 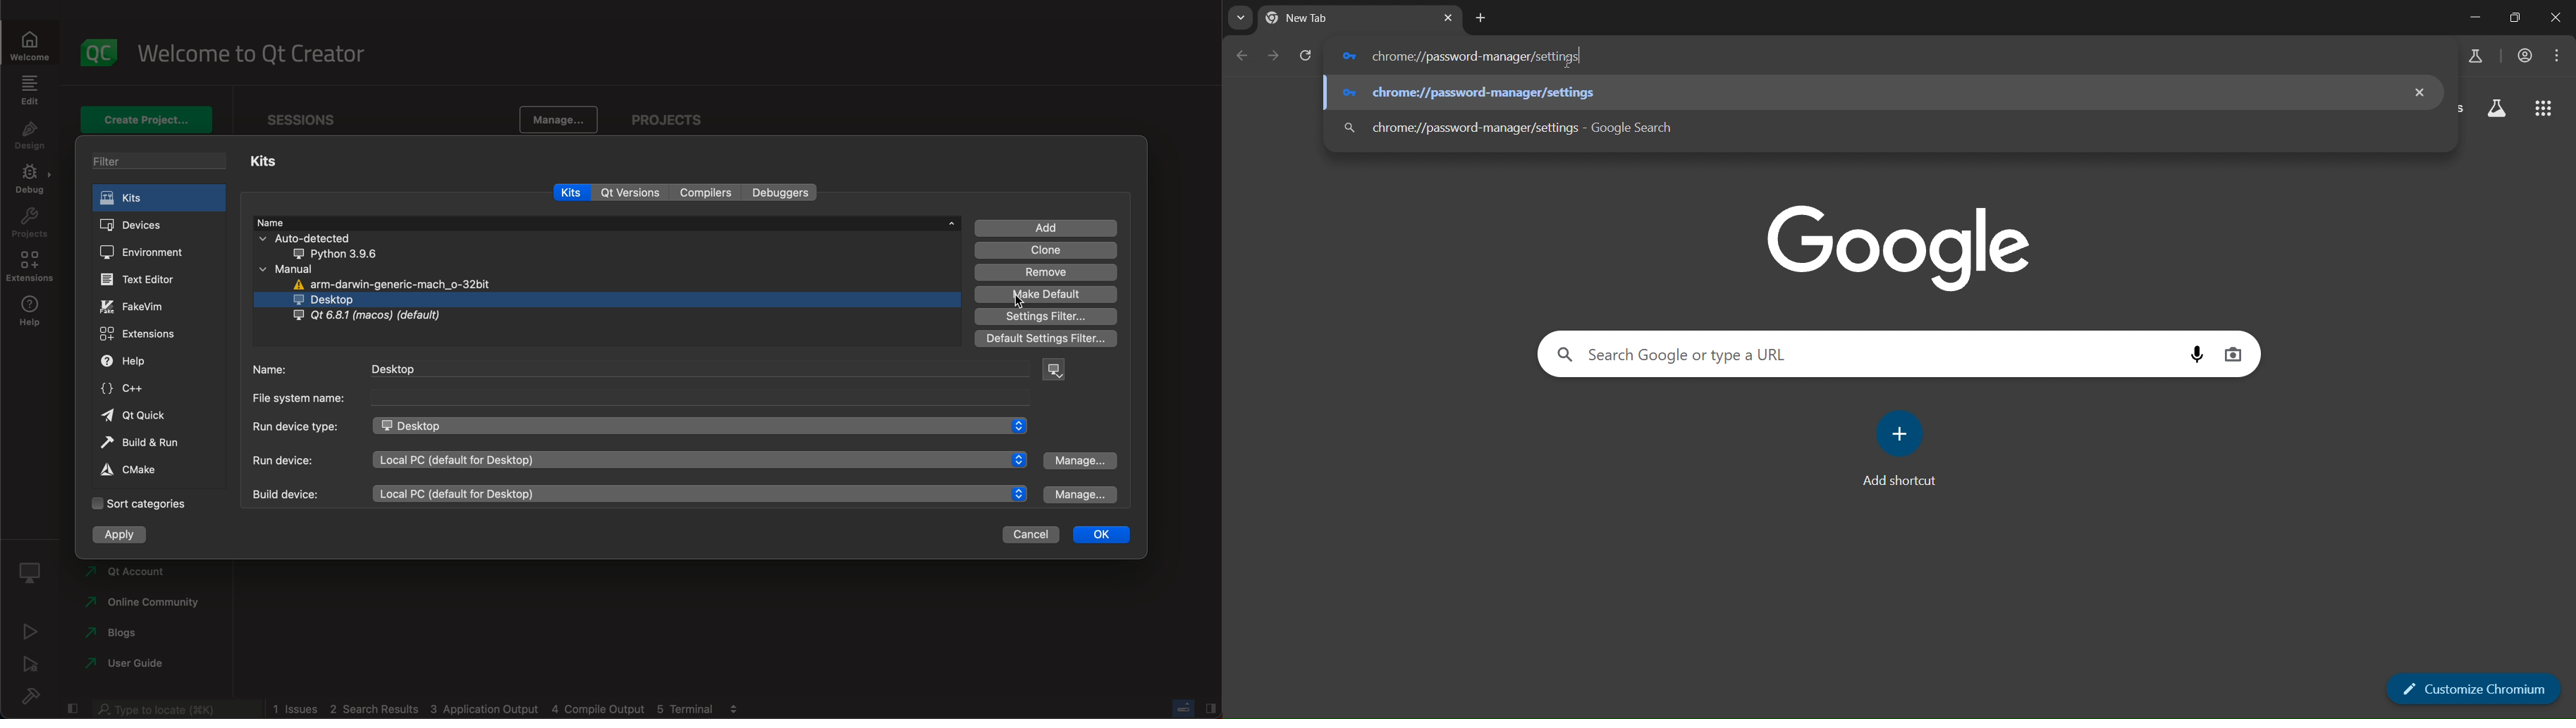 What do you see at coordinates (31, 267) in the screenshot?
I see `extensions` at bounding box center [31, 267].